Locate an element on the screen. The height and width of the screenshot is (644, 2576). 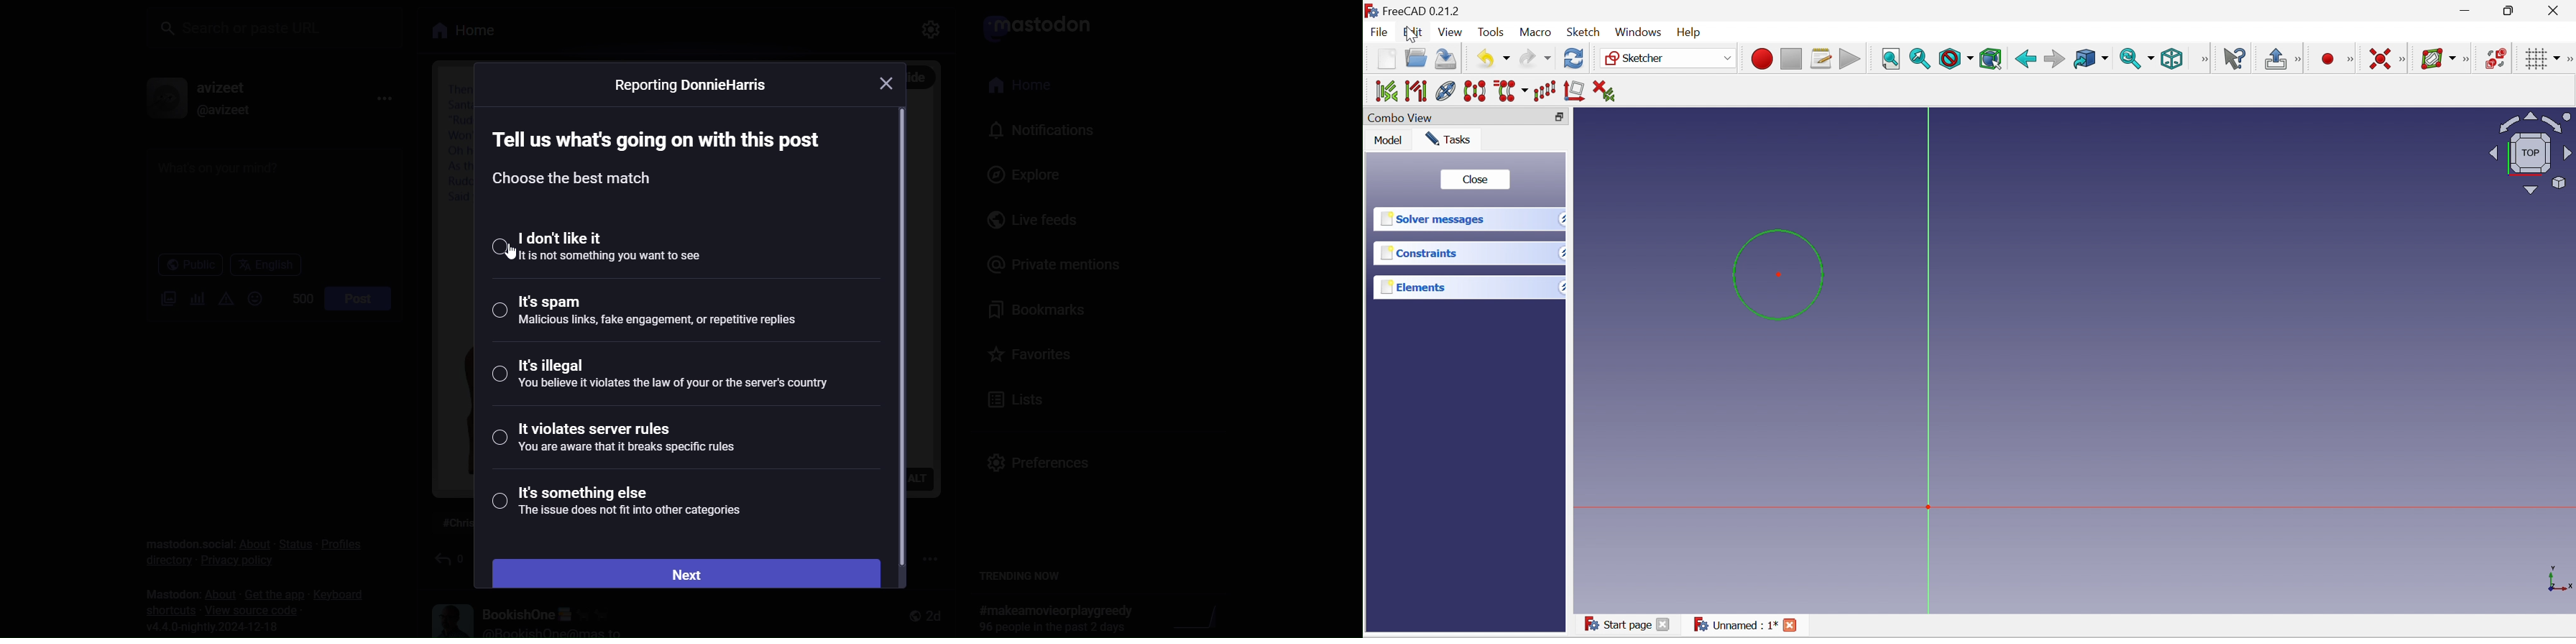
Select associated geometry is located at coordinates (1416, 92).